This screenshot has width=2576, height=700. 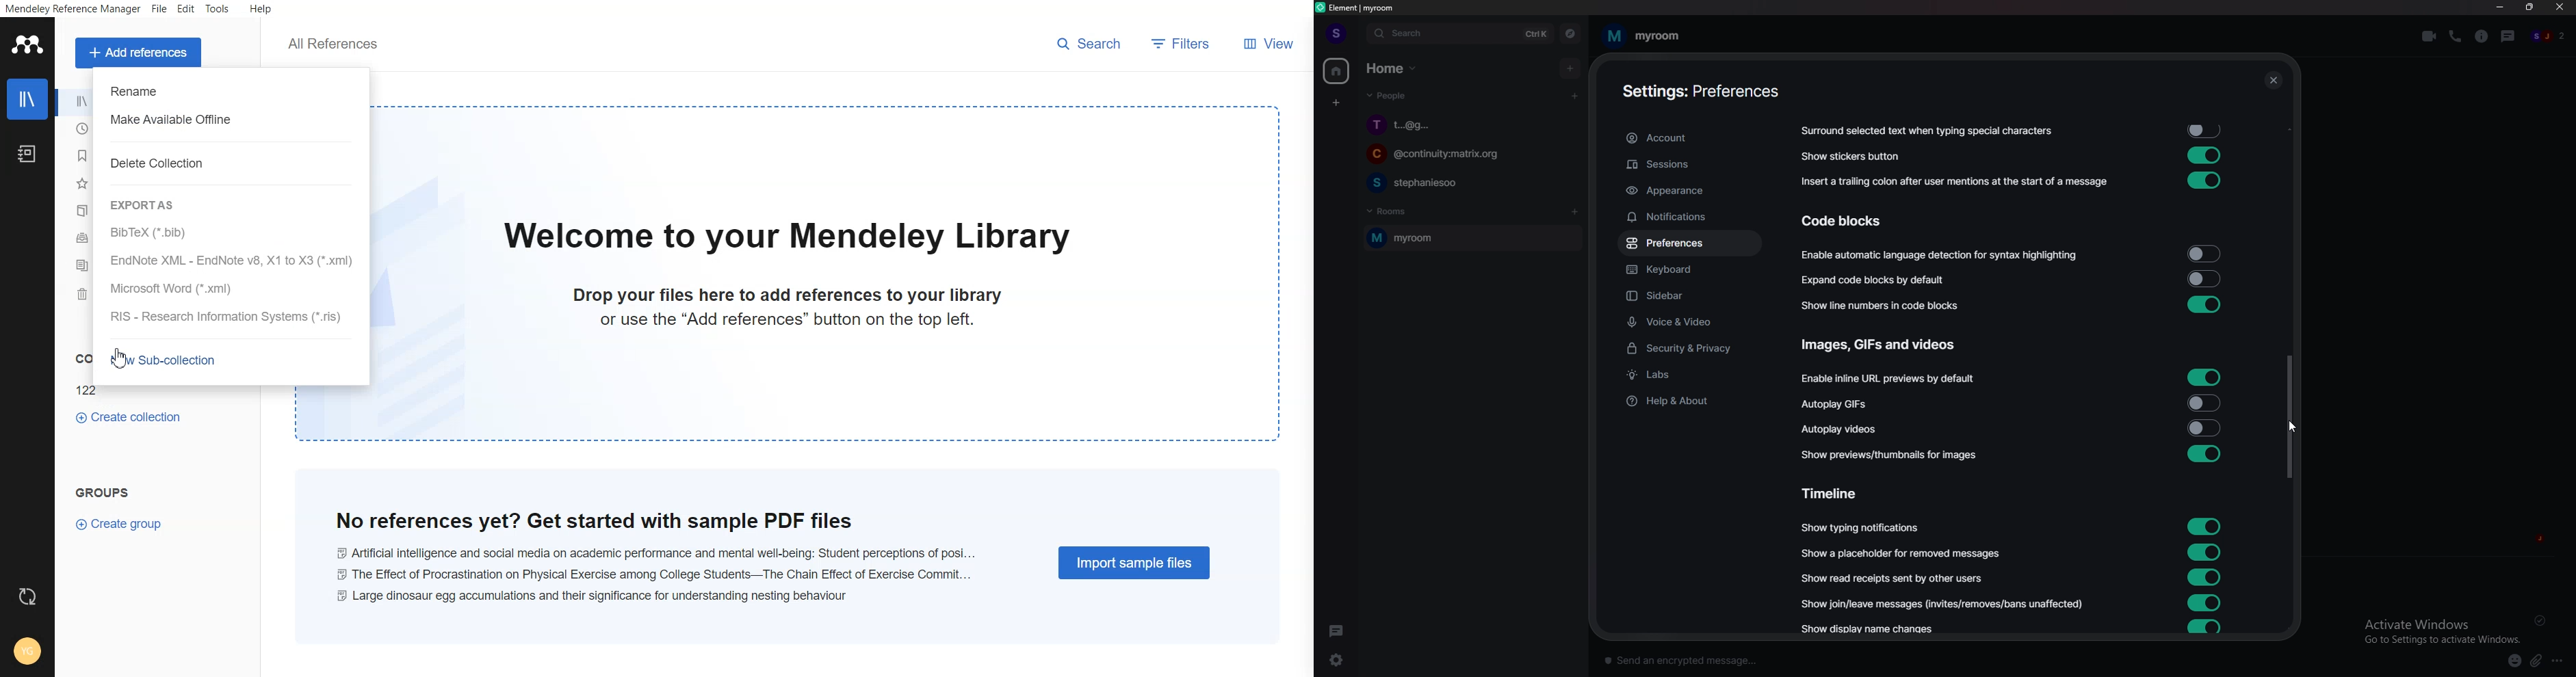 What do you see at coordinates (1690, 191) in the screenshot?
I see `appearance` at bounding box center [1690, 191].